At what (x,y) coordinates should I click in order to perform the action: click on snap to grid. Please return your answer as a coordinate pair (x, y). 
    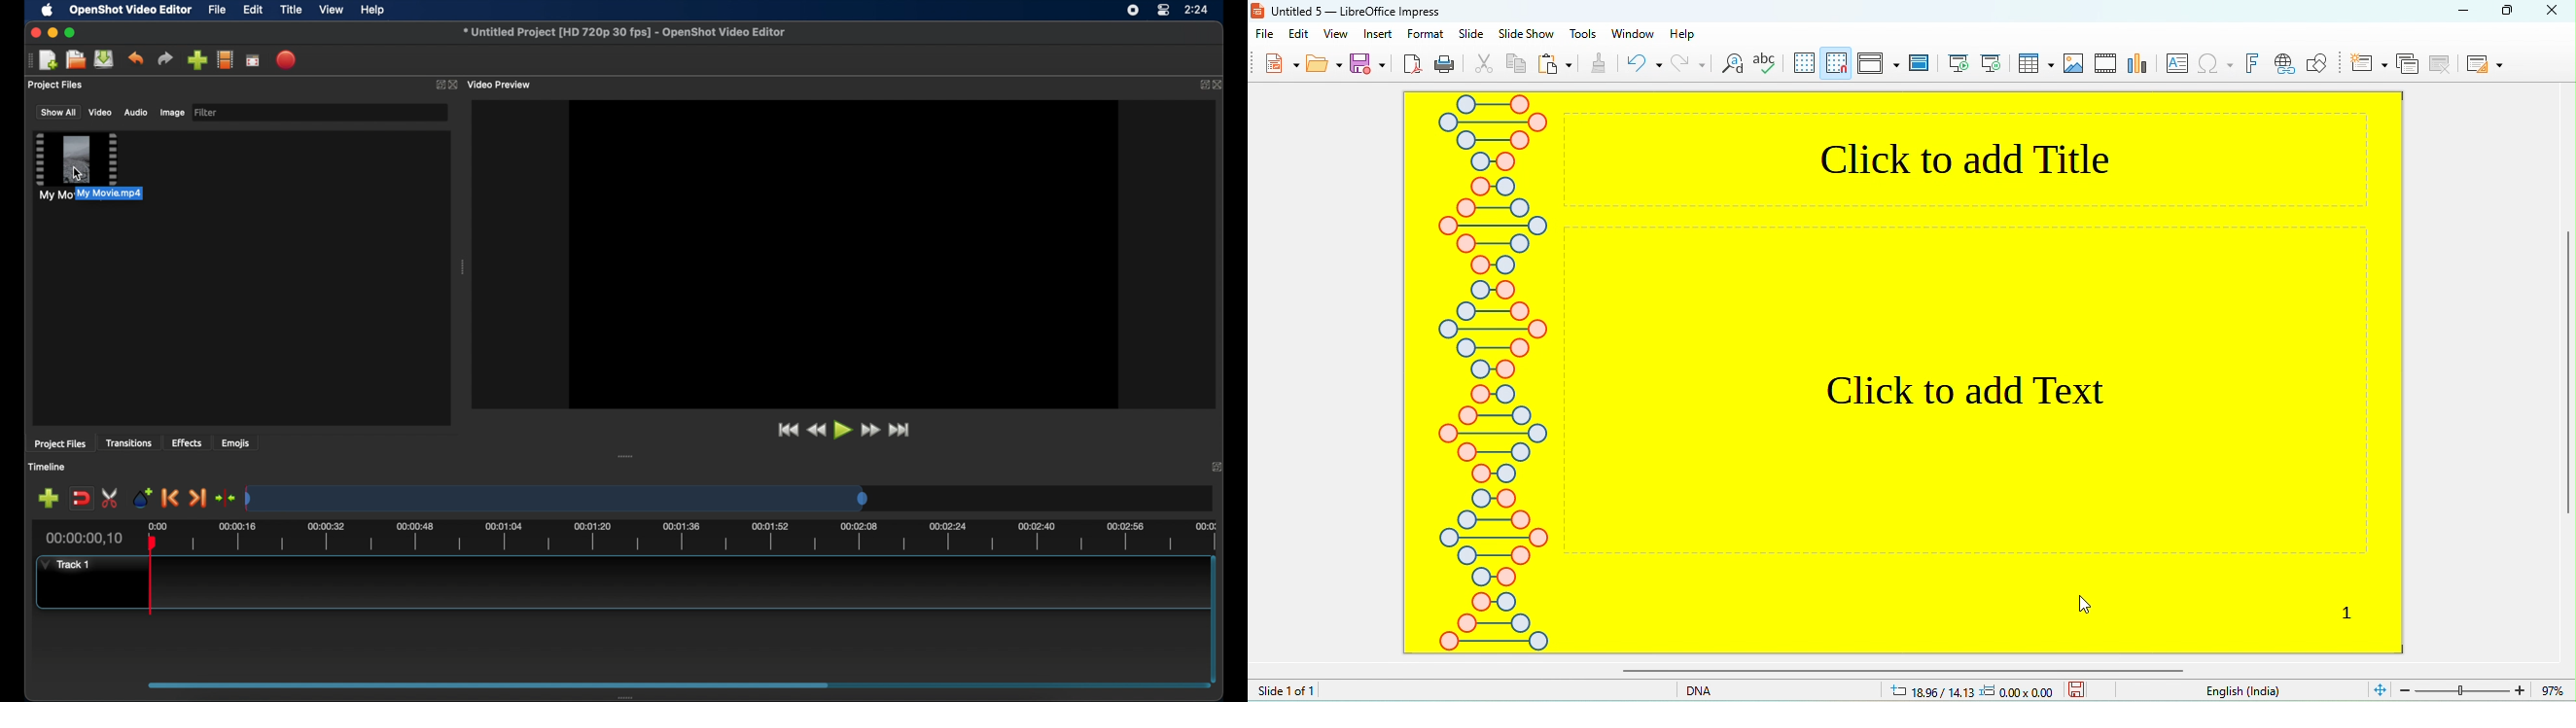
    Looking at the image, I should click on (1838, 62).